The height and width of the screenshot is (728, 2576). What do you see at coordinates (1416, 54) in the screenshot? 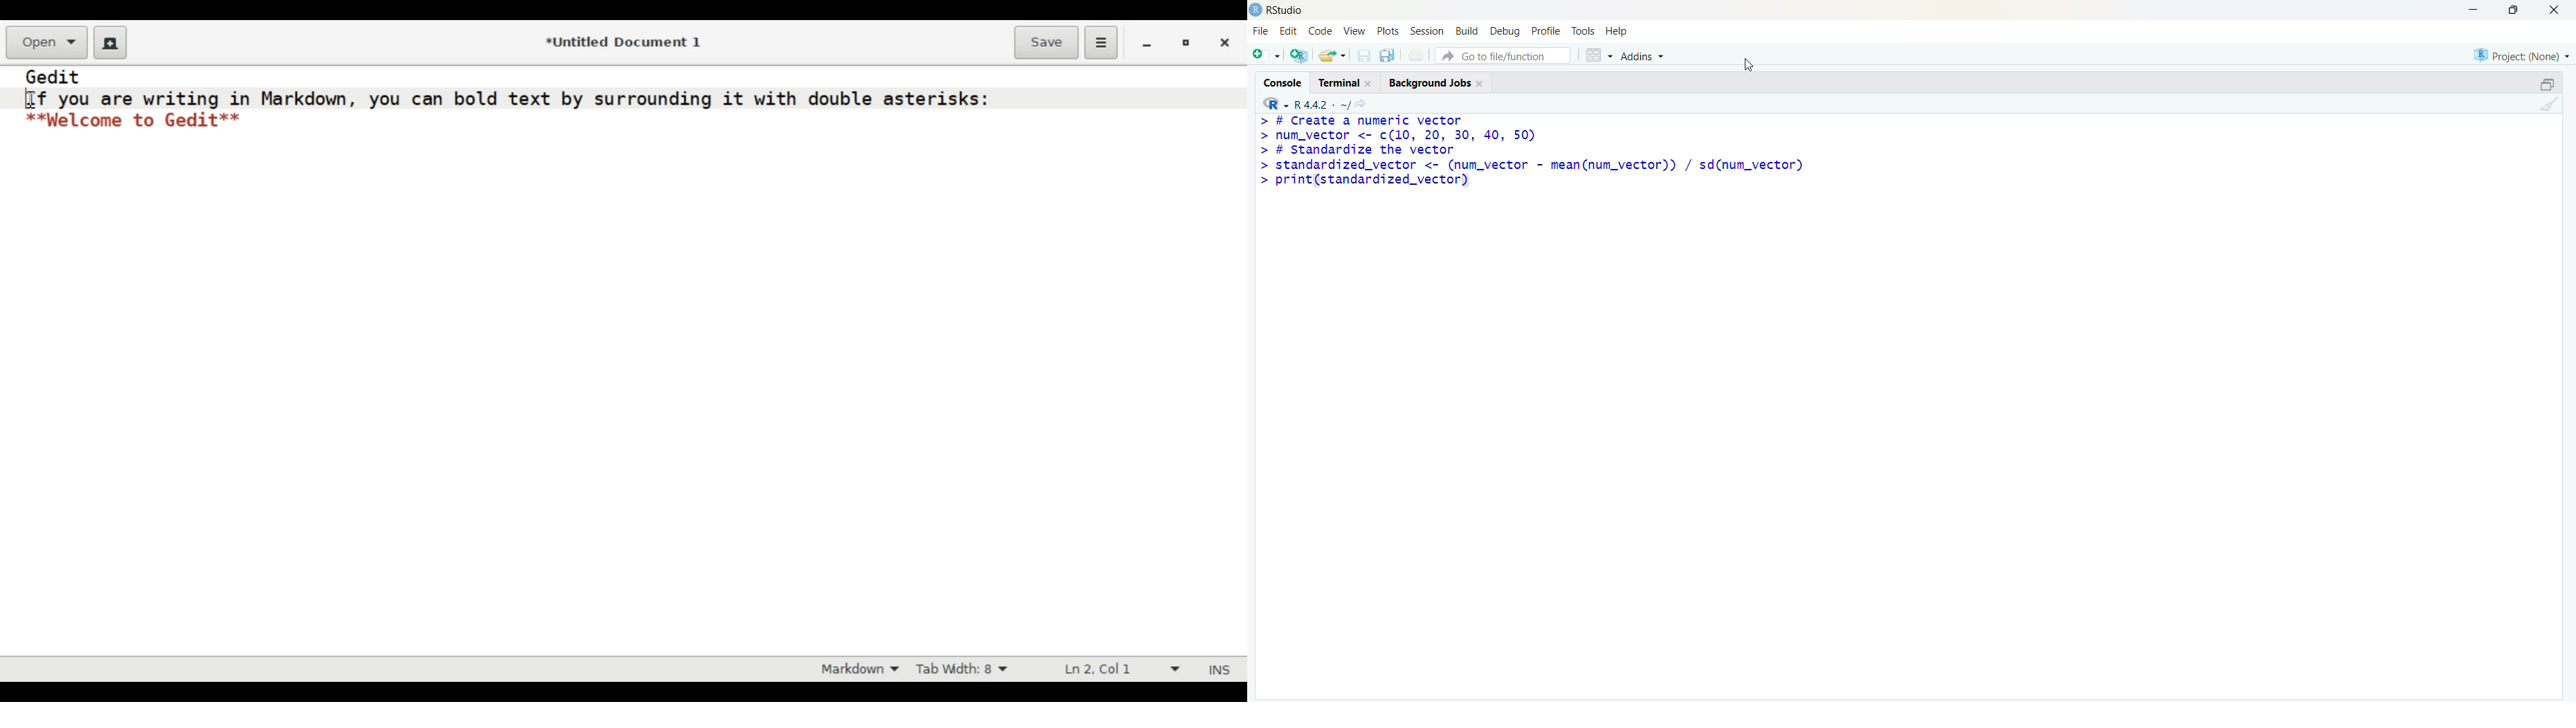
I see `print` at bounding box center [1416, 54].